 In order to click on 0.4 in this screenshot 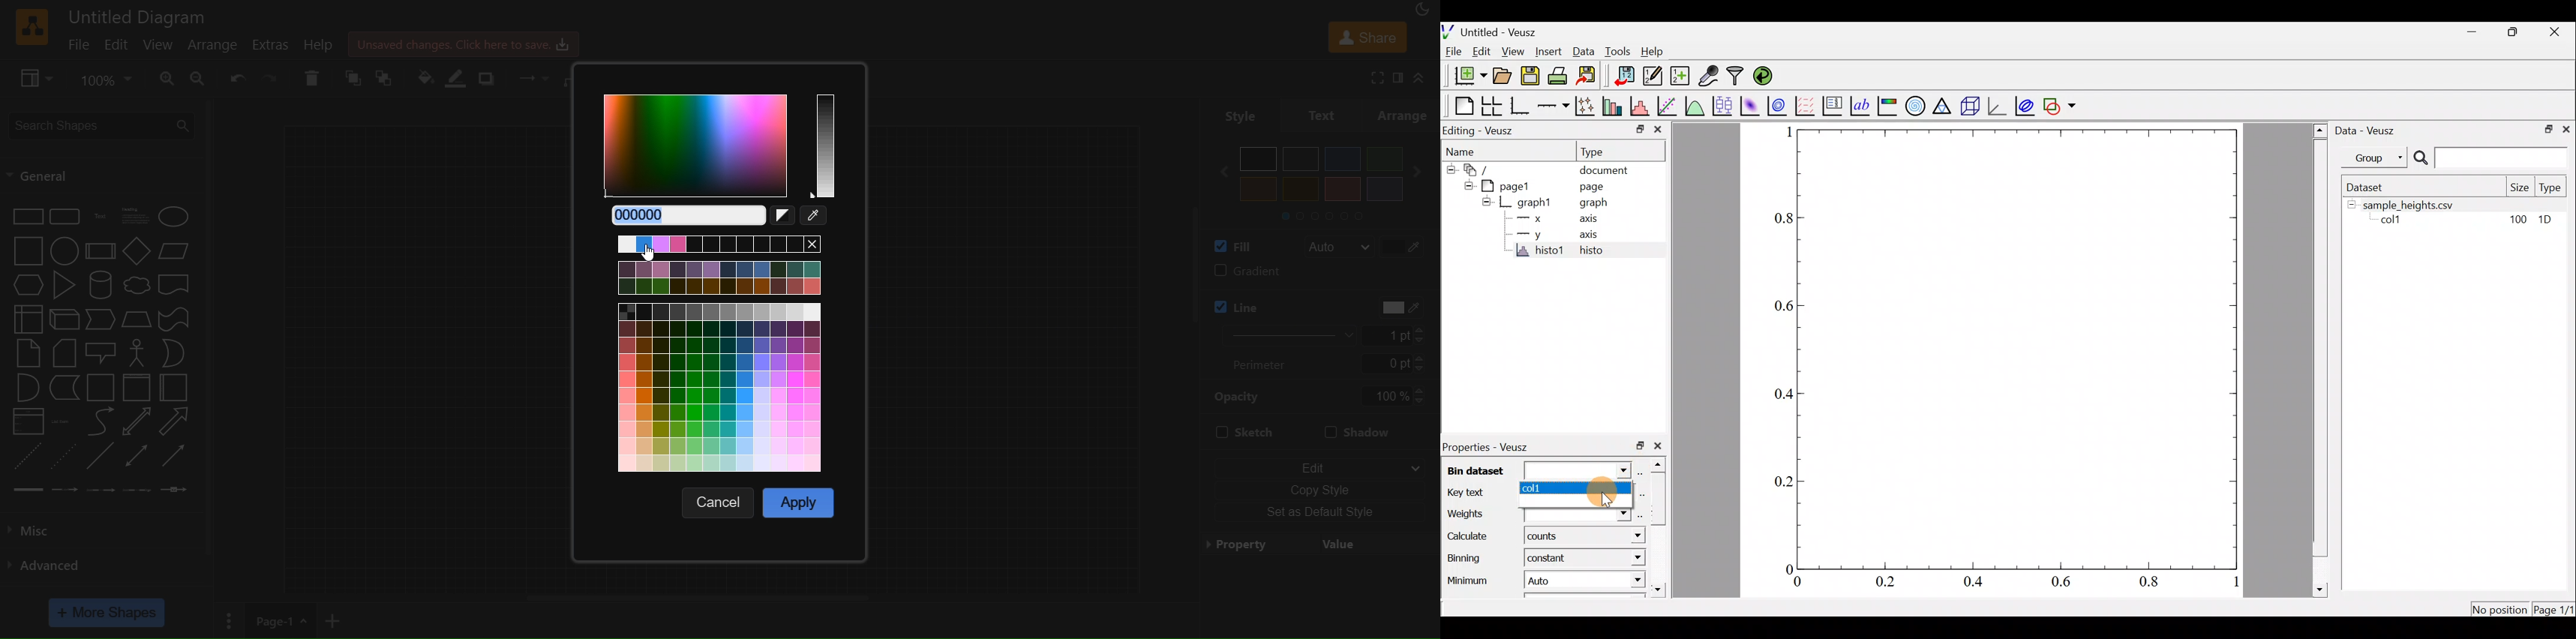, I will do `click(1974, 583)`.